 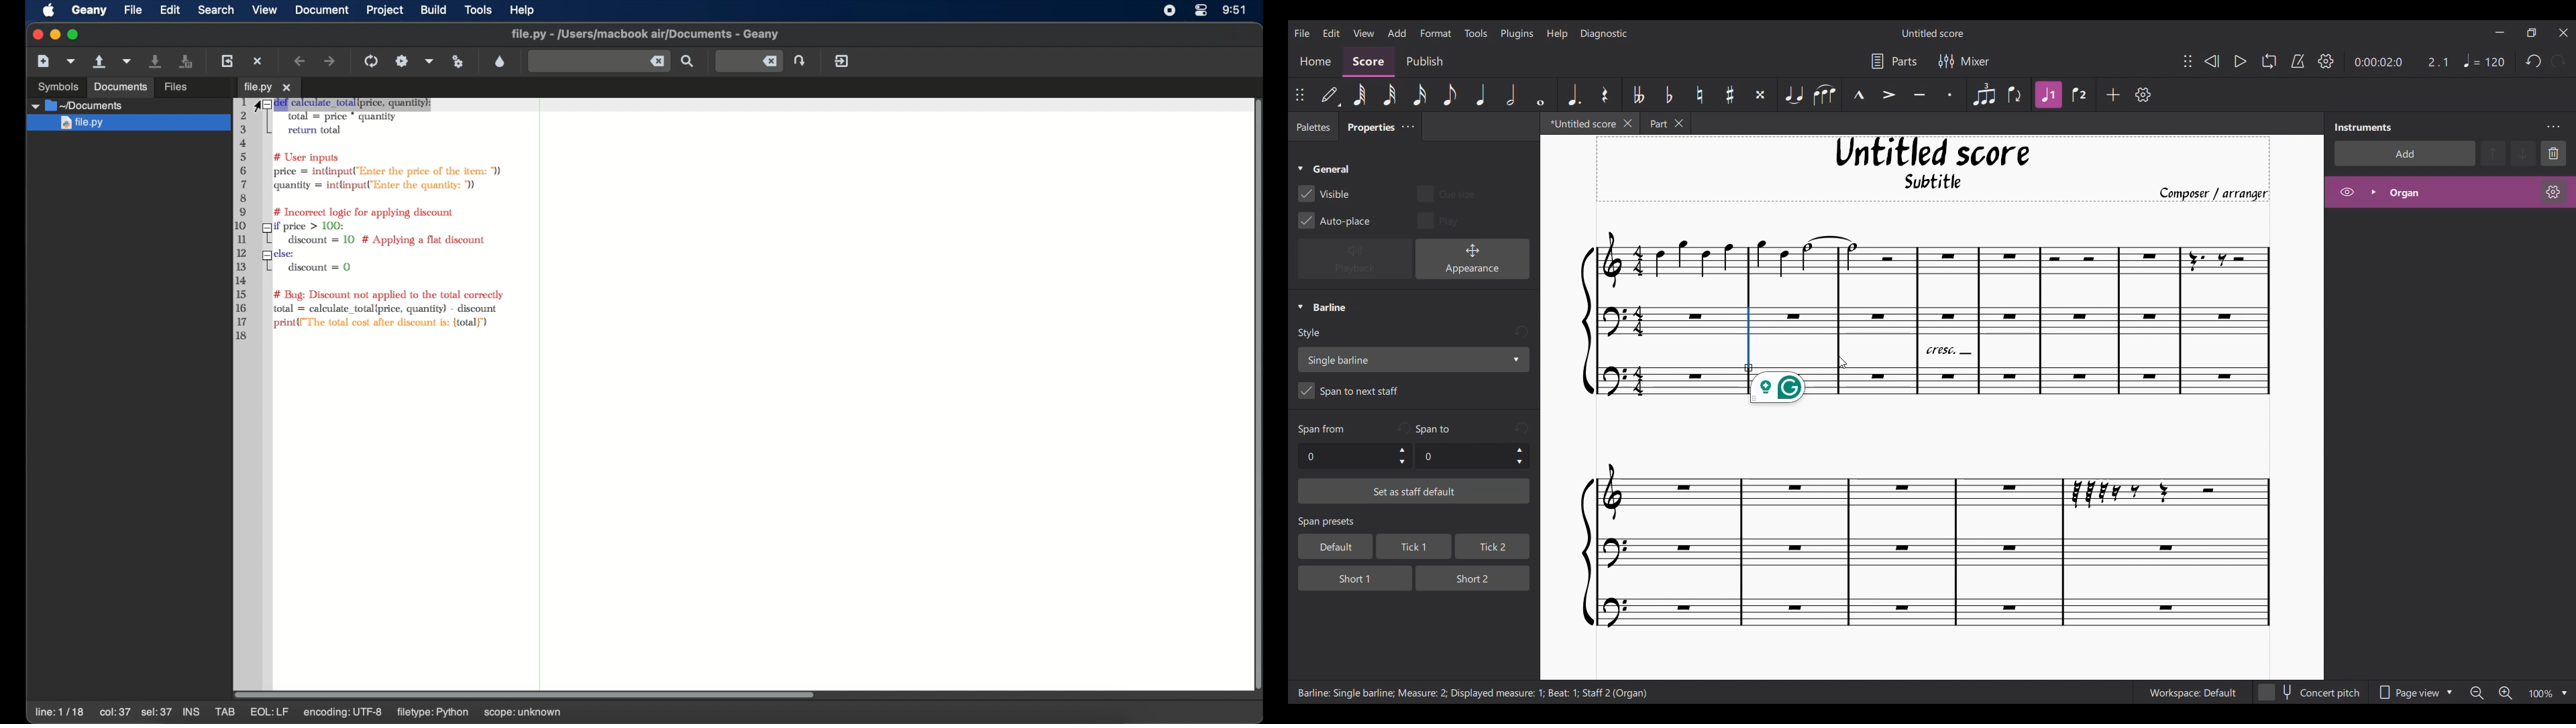 I want to click on Composer/arranger, so click(x=2220, y=194).